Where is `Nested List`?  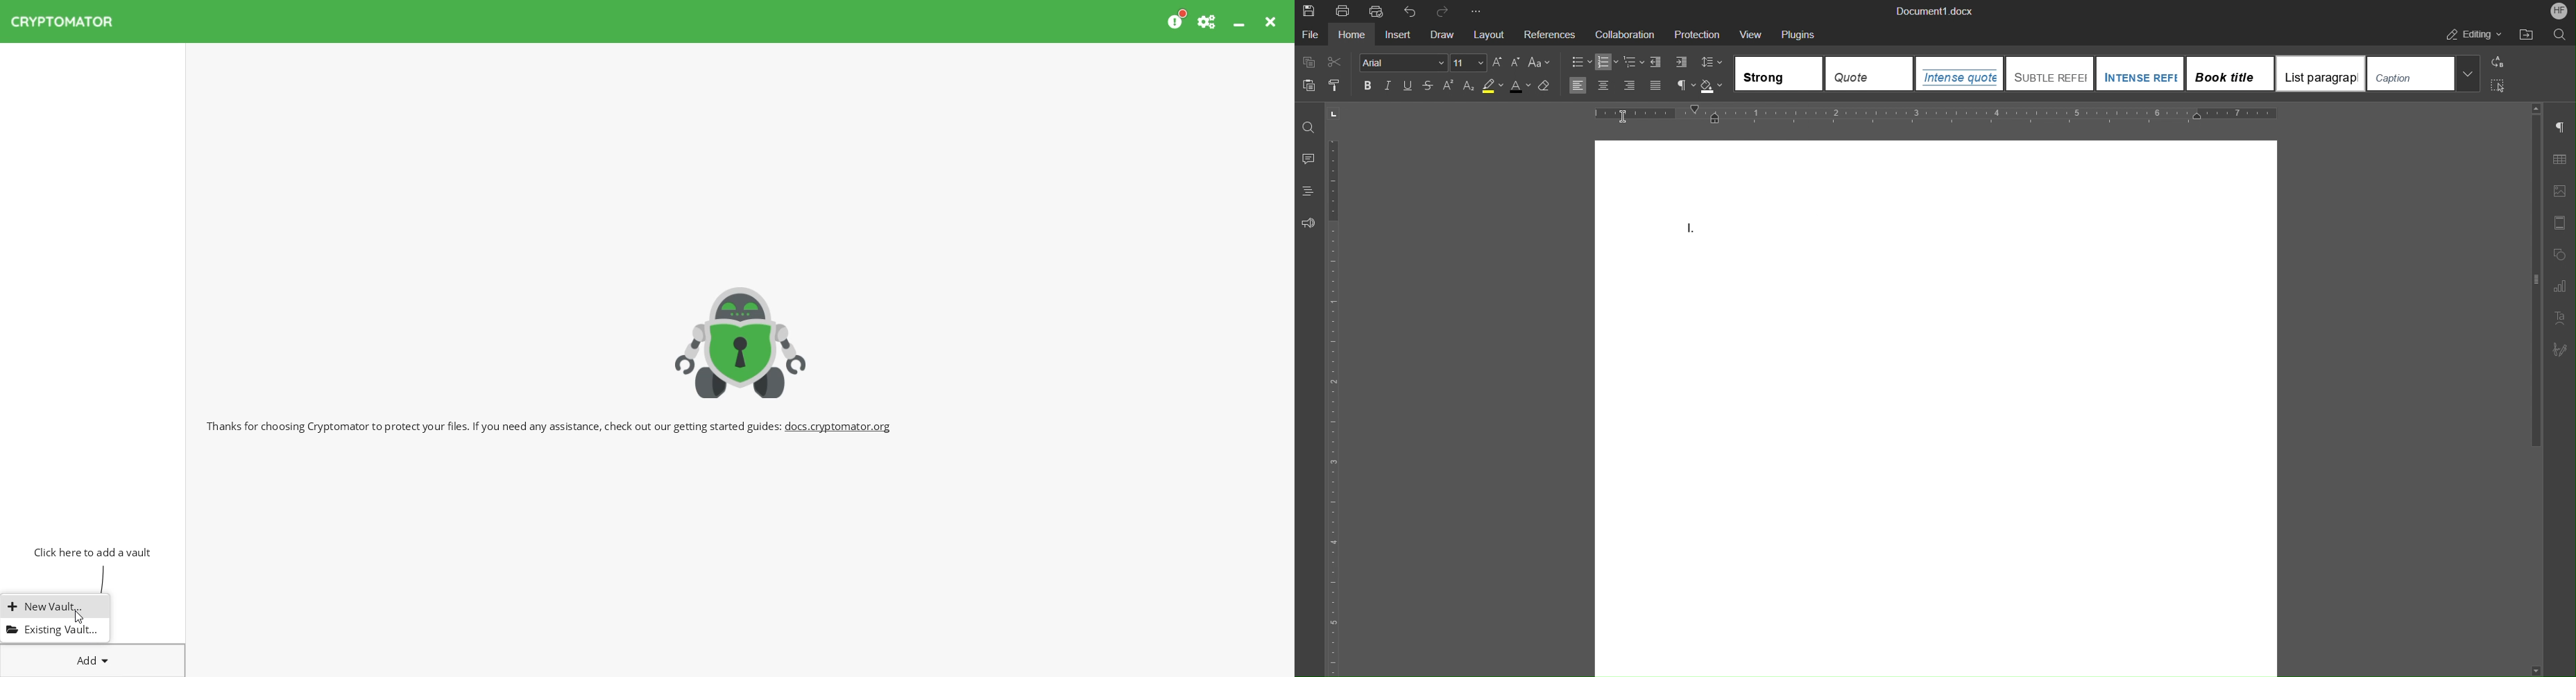
Nested List is located at coordinates (1632, 62).